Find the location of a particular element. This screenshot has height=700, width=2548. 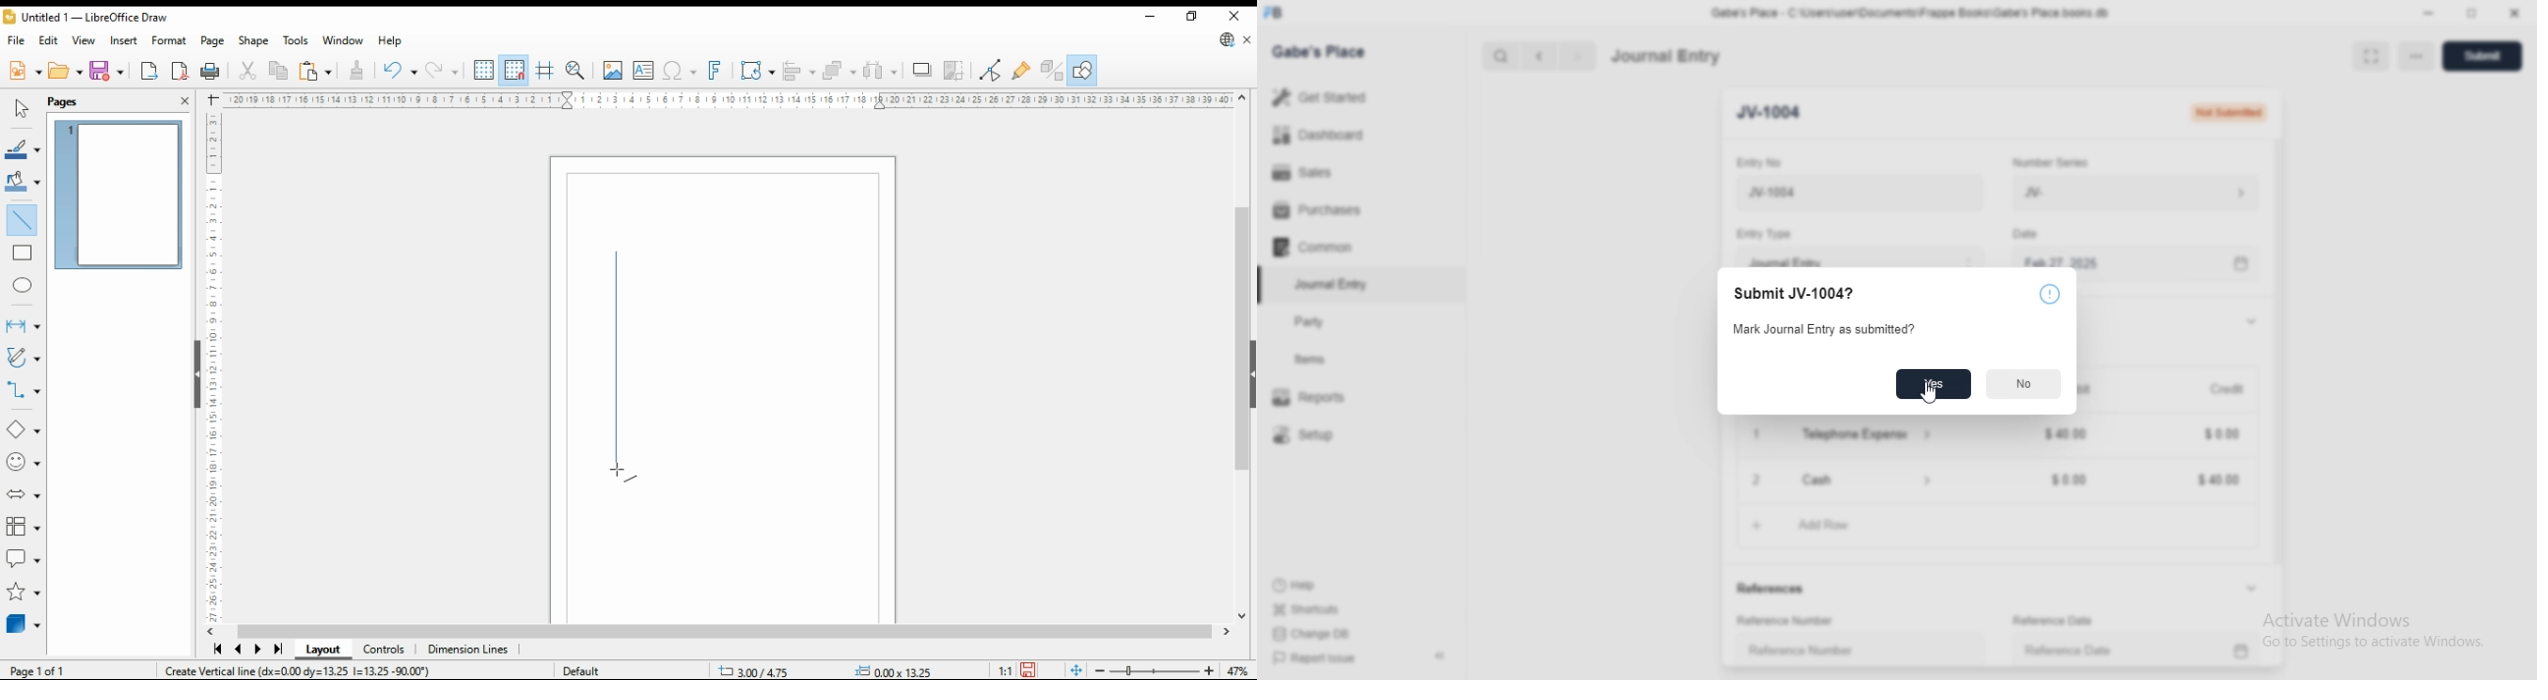

view is located at coordinates (85, 40).